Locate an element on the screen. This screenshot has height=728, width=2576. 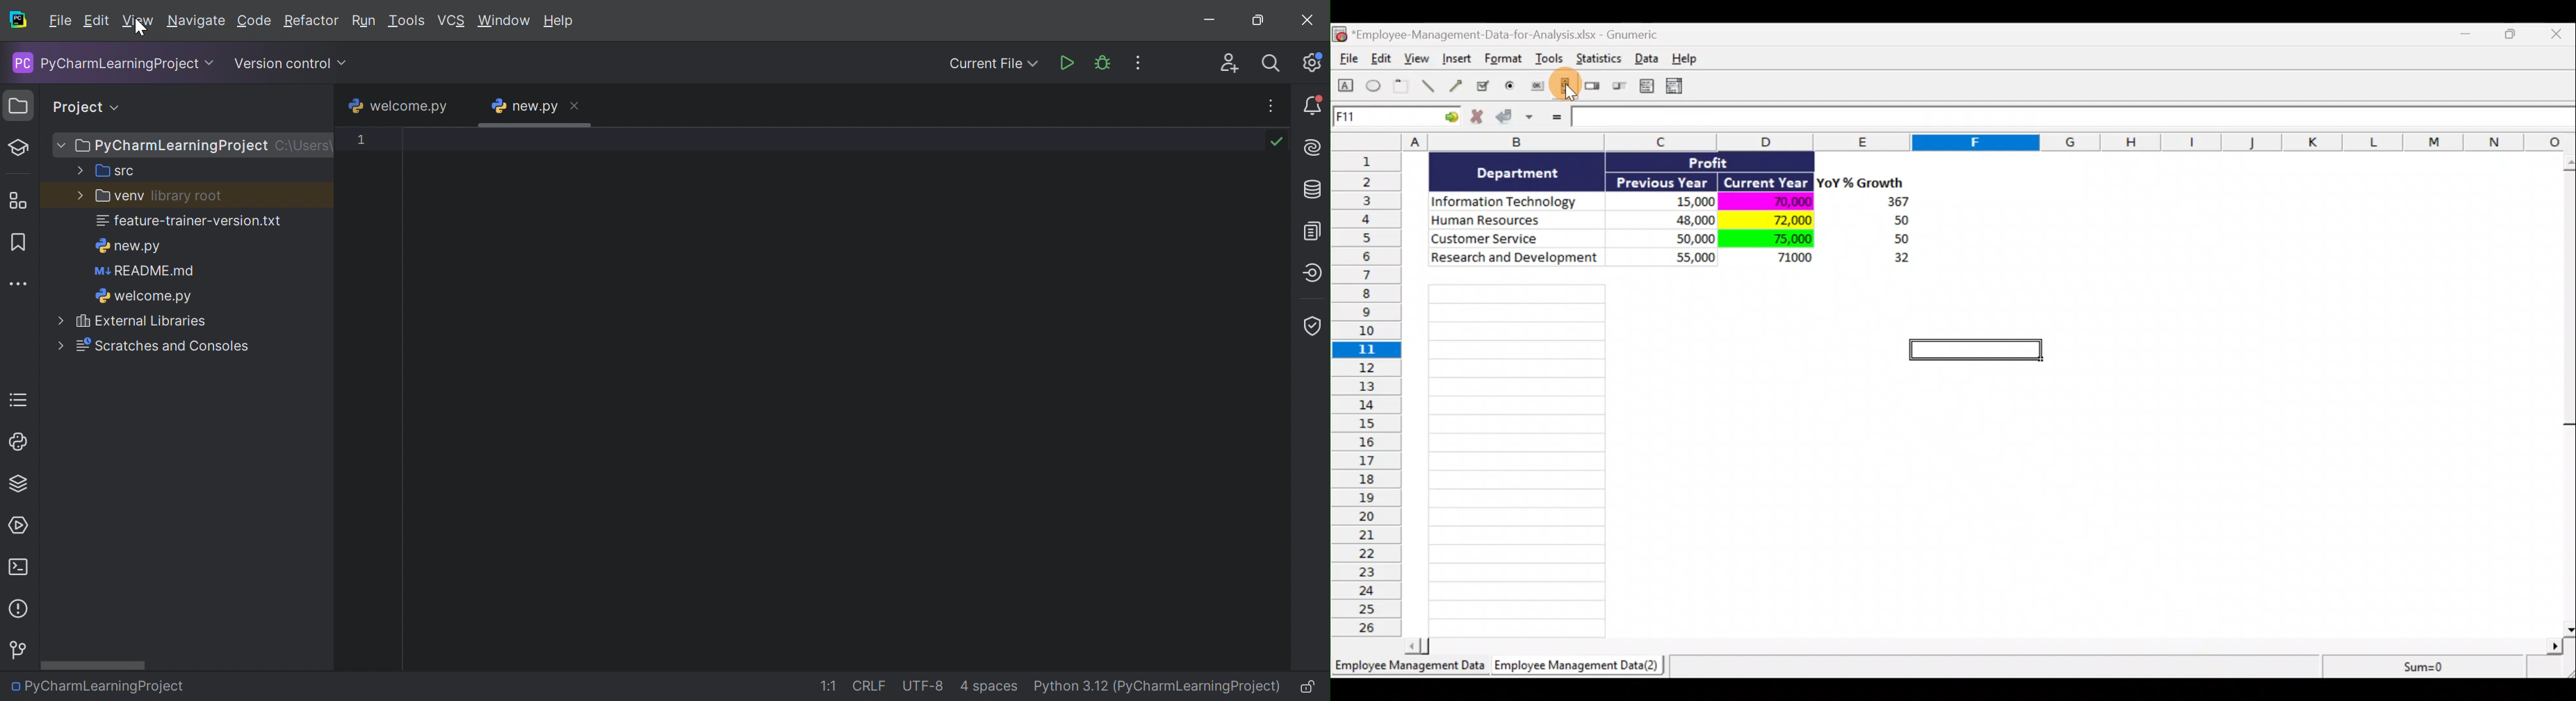
Window is located at coordinates (504, 19).